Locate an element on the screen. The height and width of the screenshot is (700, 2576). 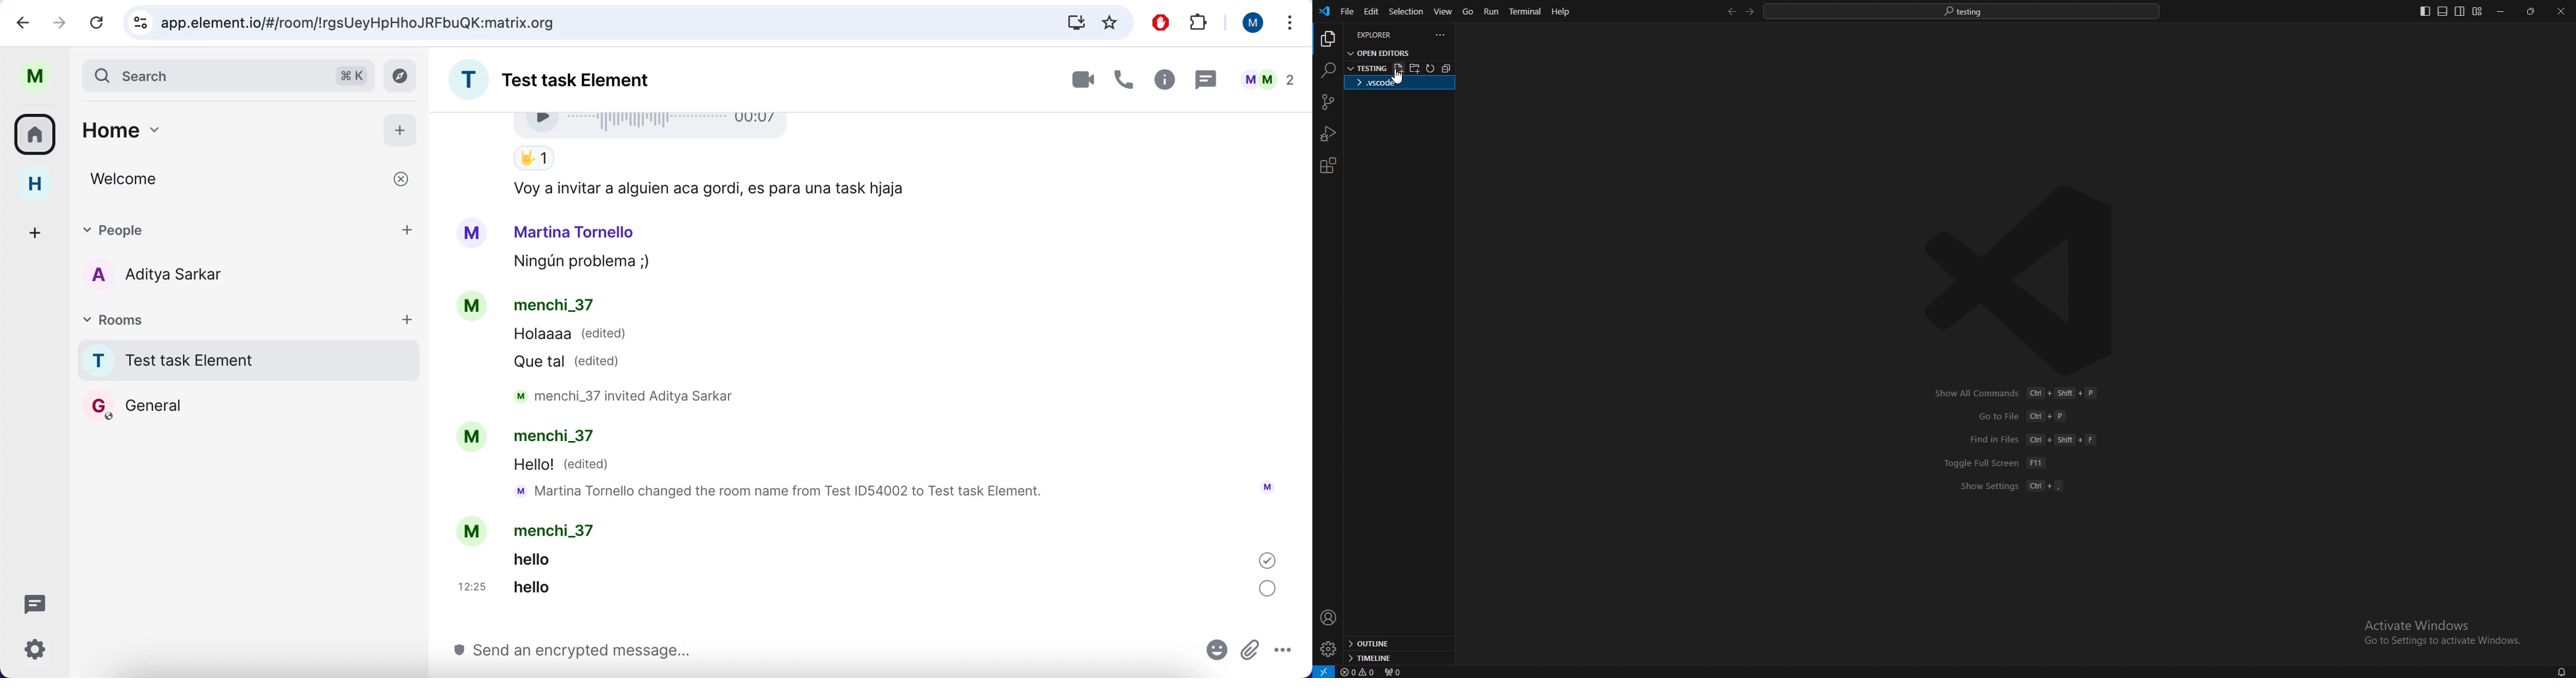
more options is located at coordinates (1291, 25).